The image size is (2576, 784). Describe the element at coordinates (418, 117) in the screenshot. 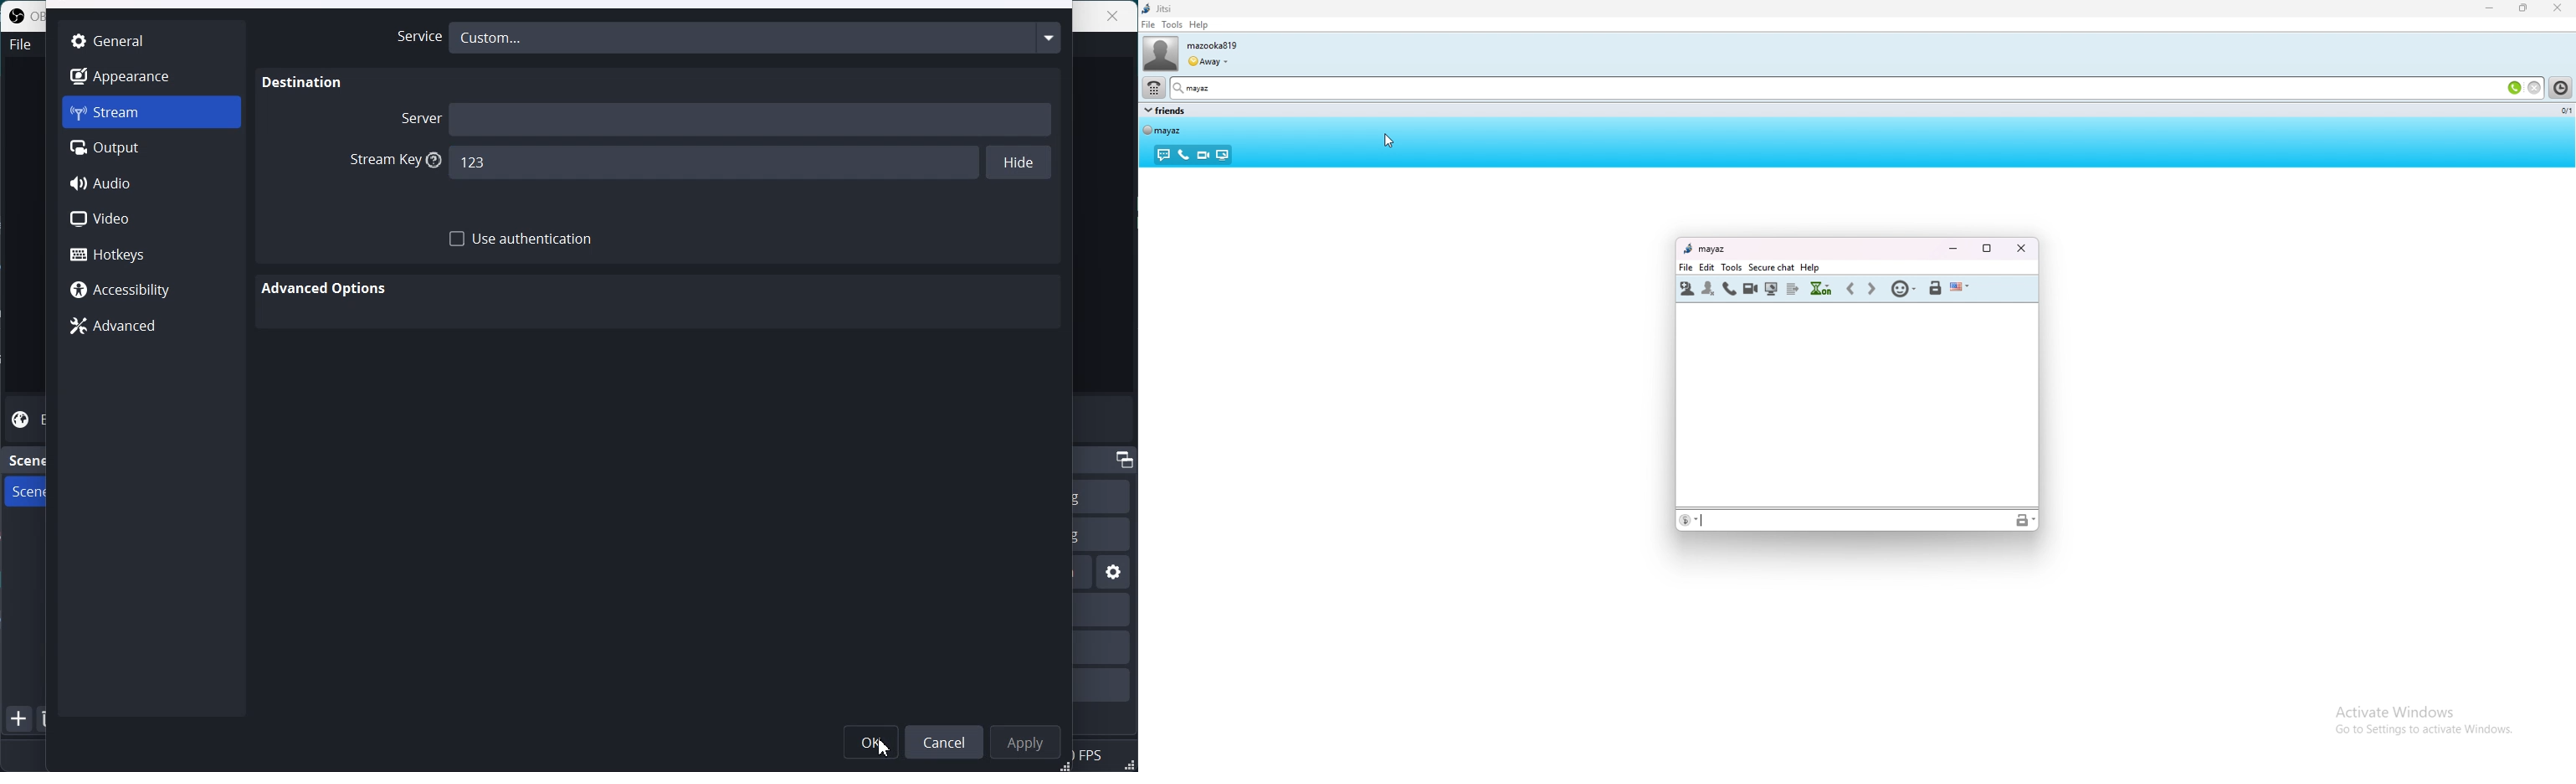

I see `Server` at that location.